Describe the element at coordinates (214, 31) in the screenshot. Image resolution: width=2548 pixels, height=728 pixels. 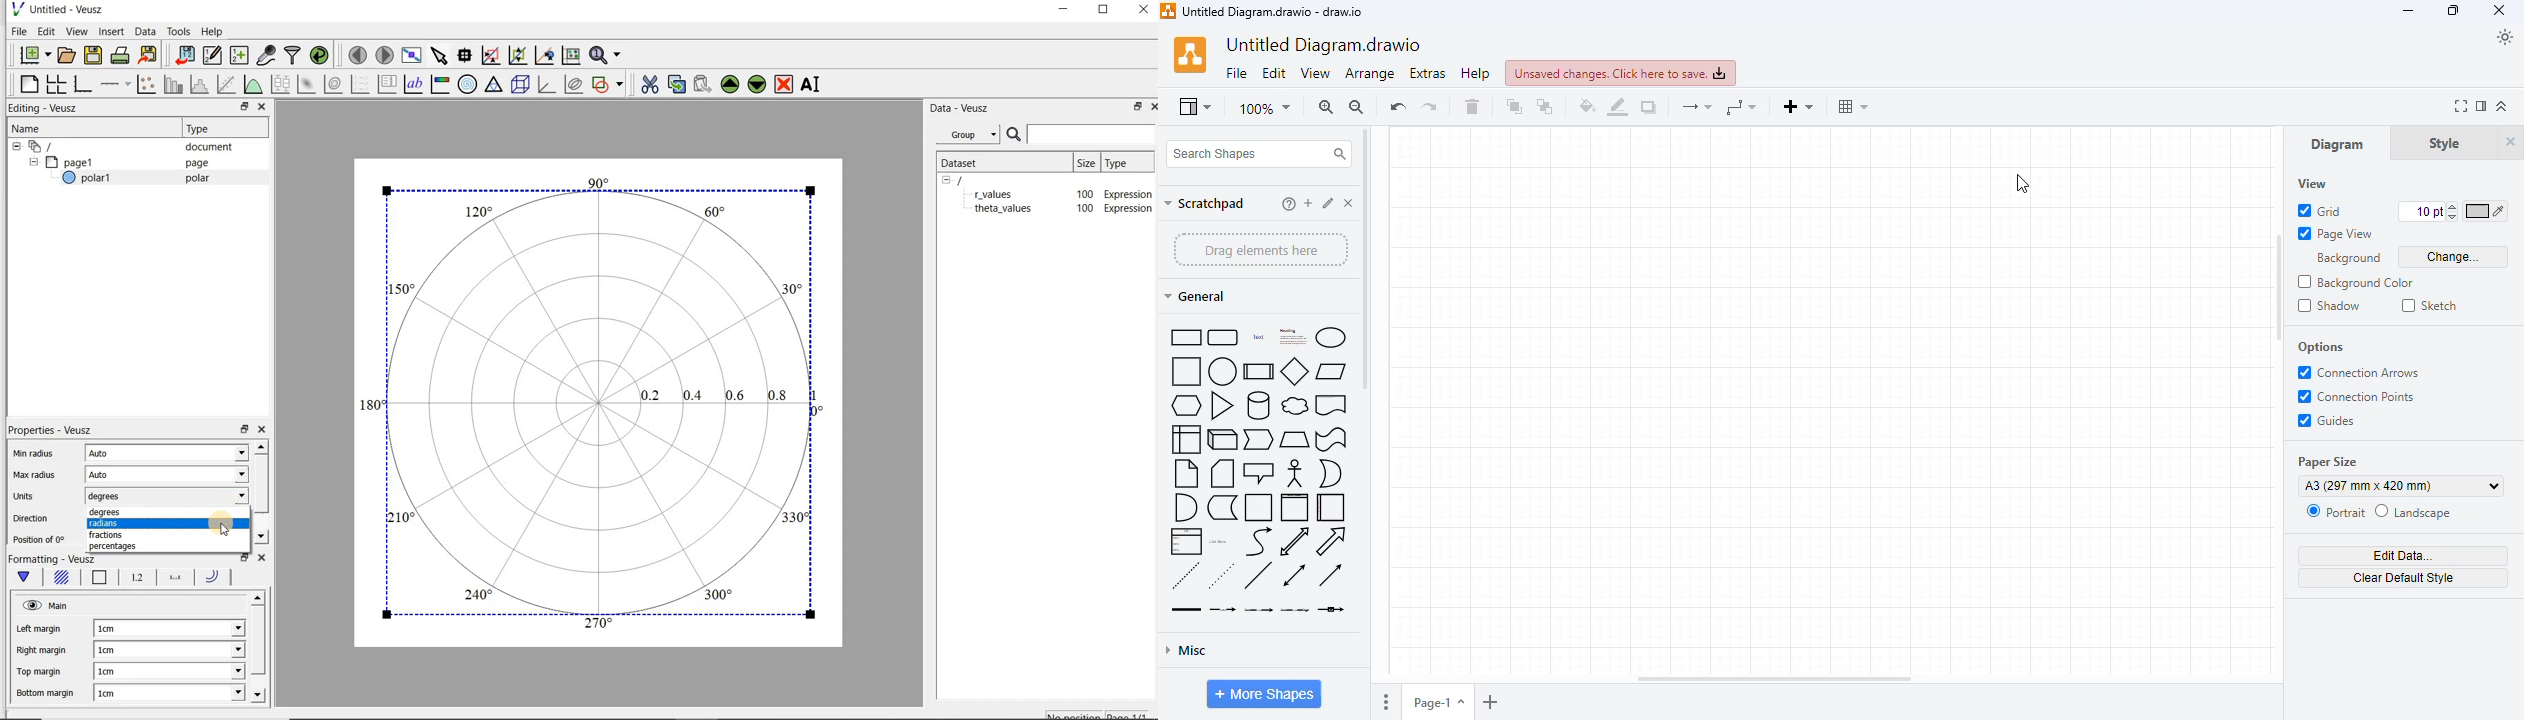
I see `Help` at that location.